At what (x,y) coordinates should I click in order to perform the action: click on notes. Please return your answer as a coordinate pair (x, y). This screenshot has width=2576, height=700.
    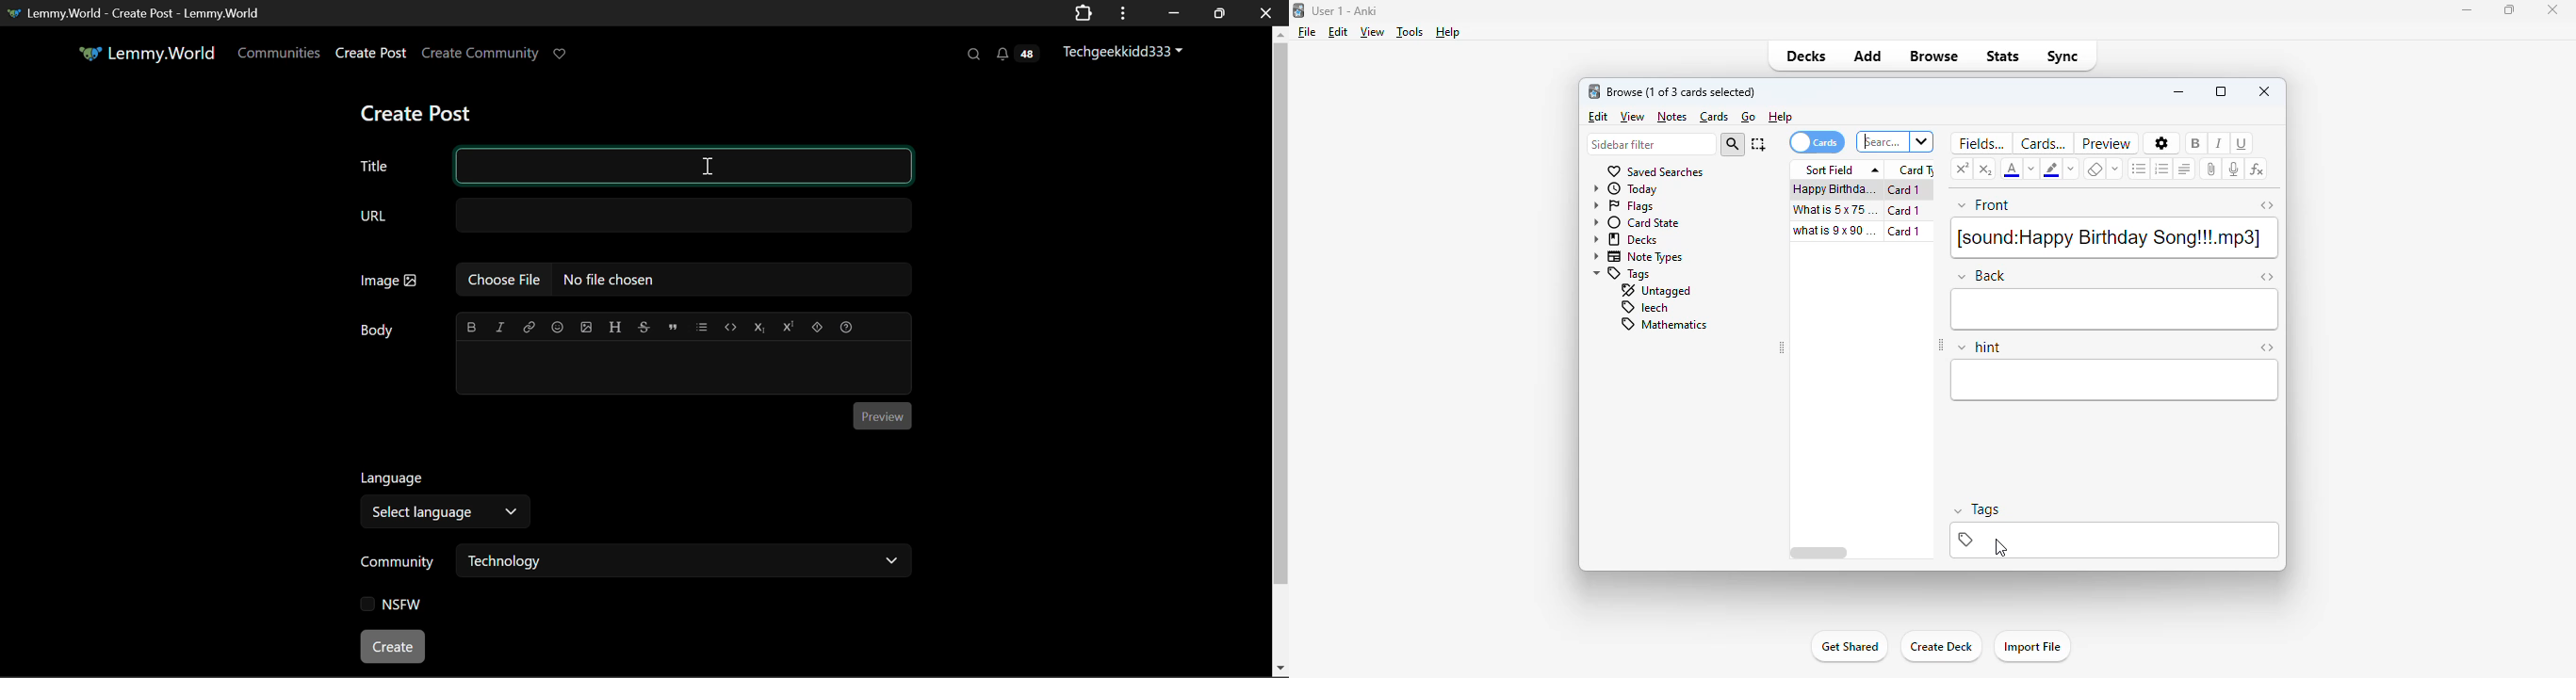
    Looking at the image, I should click on (1671, 117).